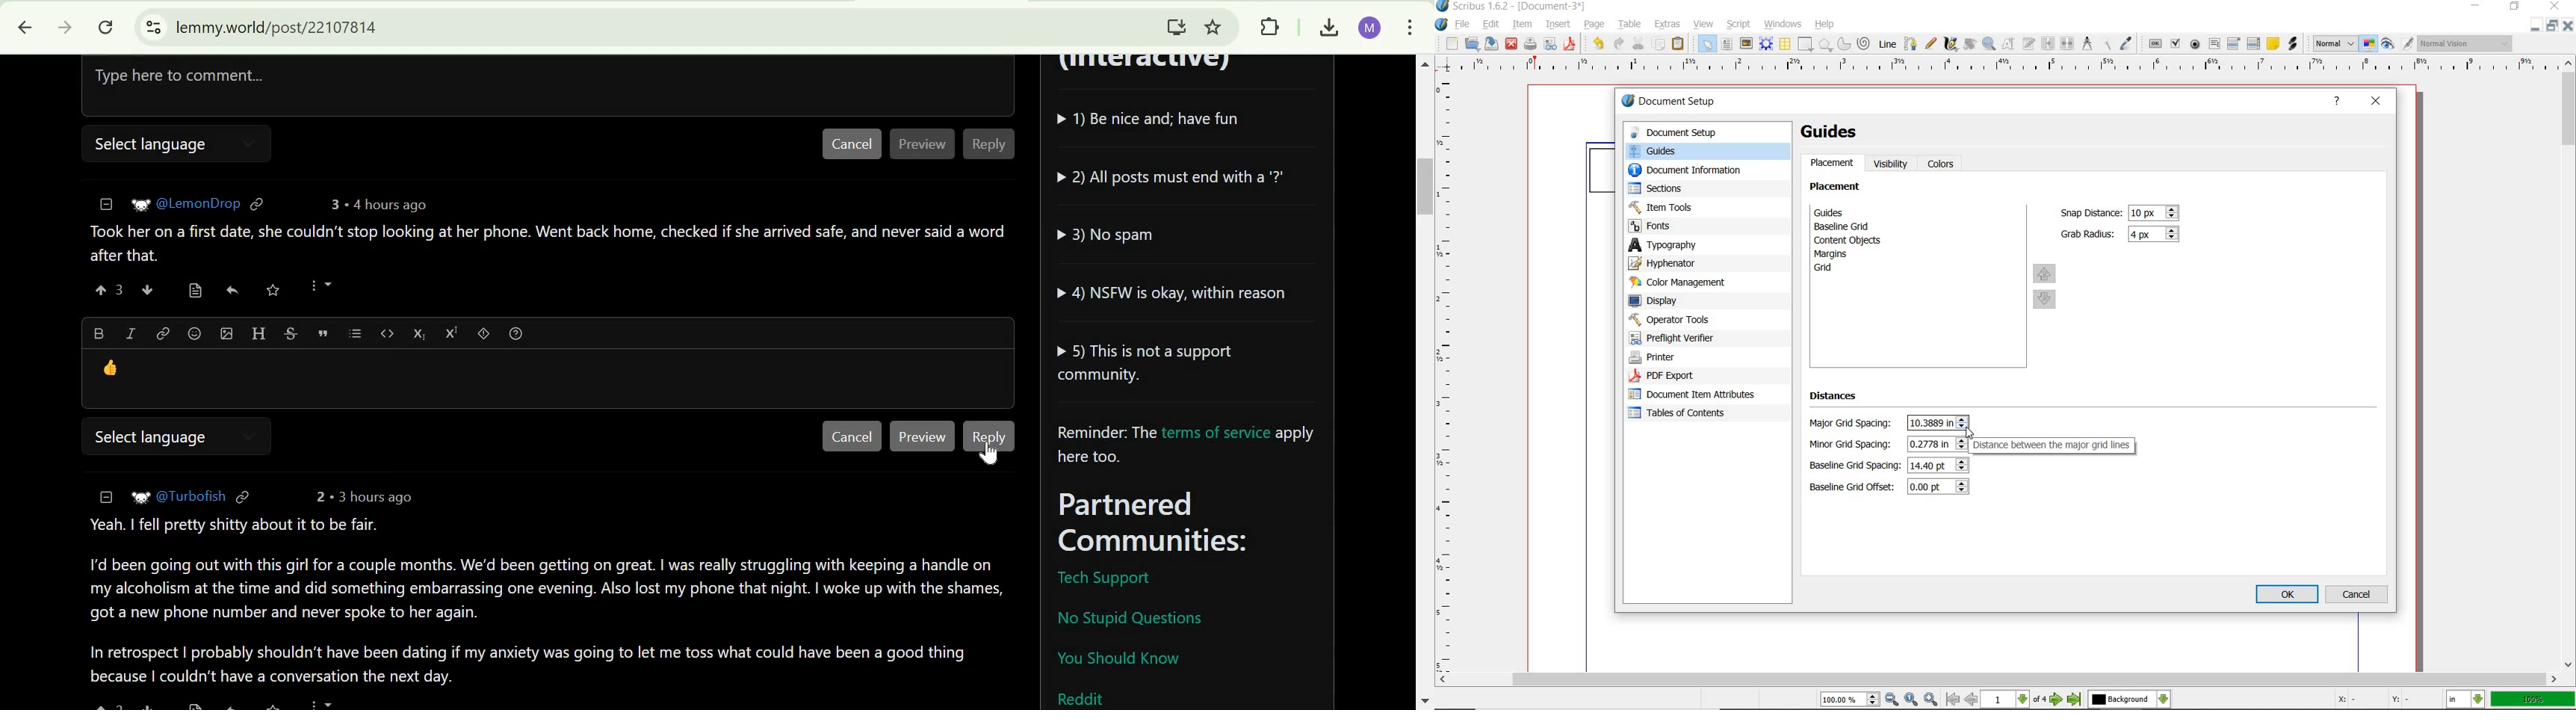 This screenshot has width=2576, height=728. What do you see at coordinates (321, 285) in the screenshot?
I see `more options` at bounding box center [321, 285].